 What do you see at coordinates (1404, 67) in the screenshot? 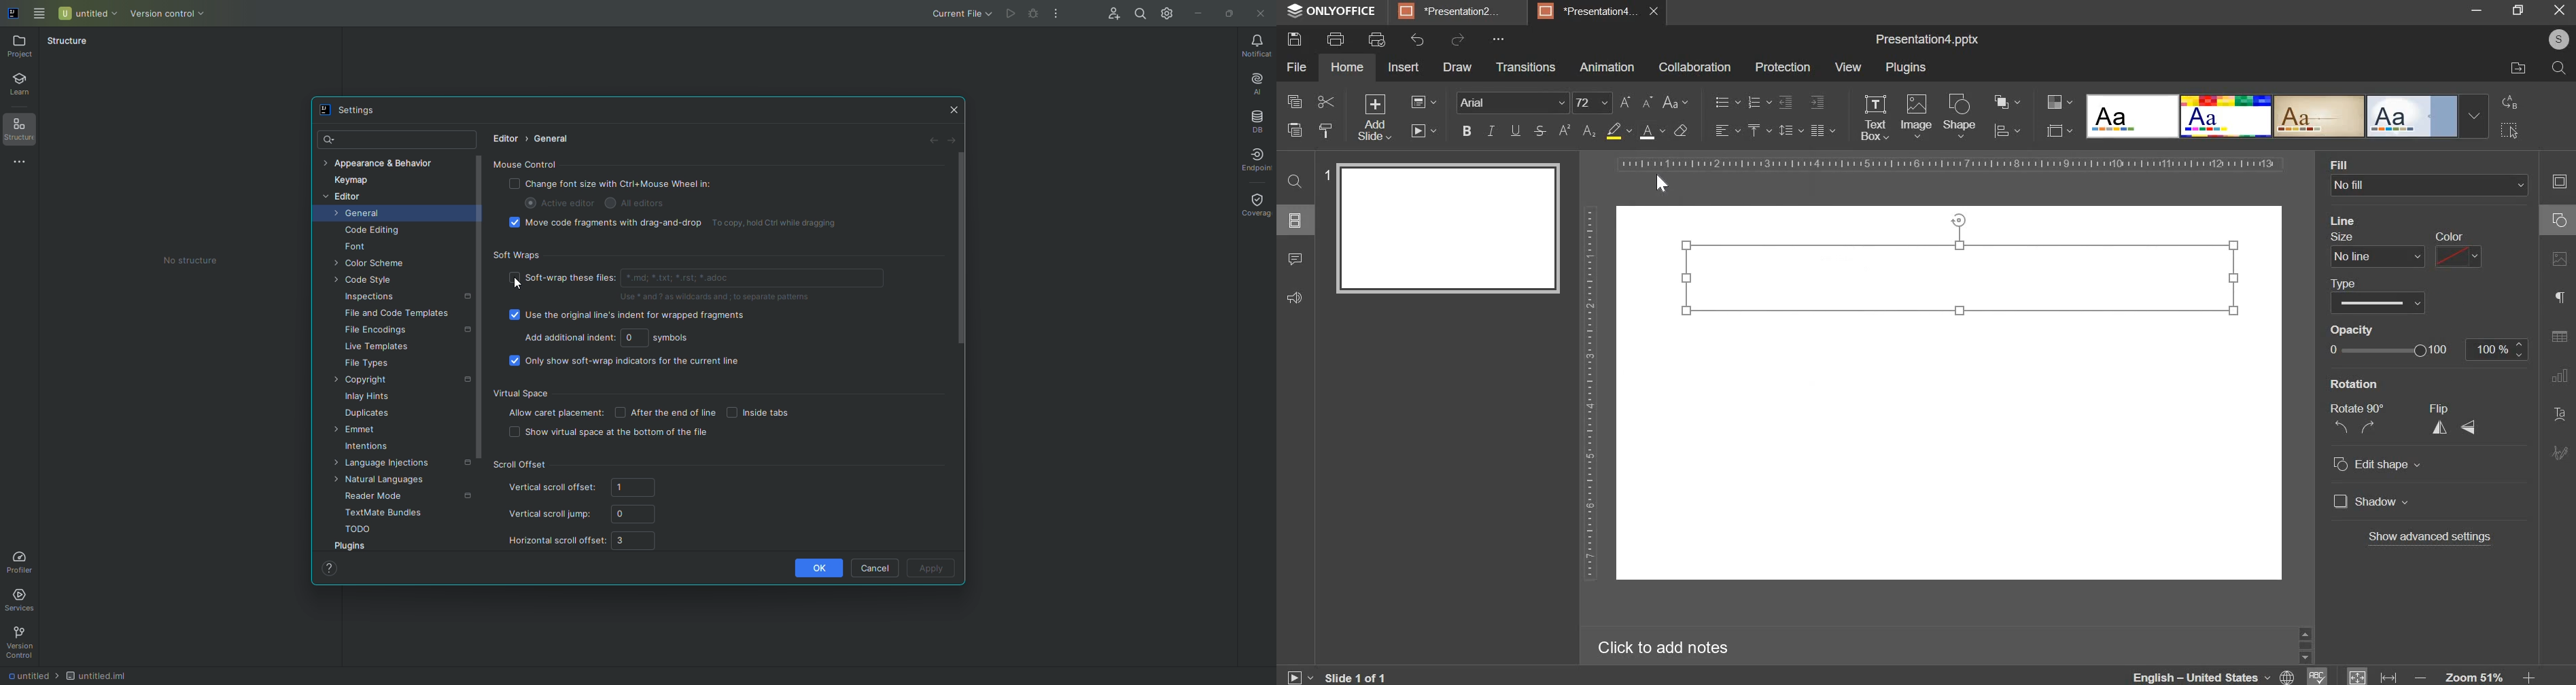
I see `insert` at bounding box center [1404, 67].